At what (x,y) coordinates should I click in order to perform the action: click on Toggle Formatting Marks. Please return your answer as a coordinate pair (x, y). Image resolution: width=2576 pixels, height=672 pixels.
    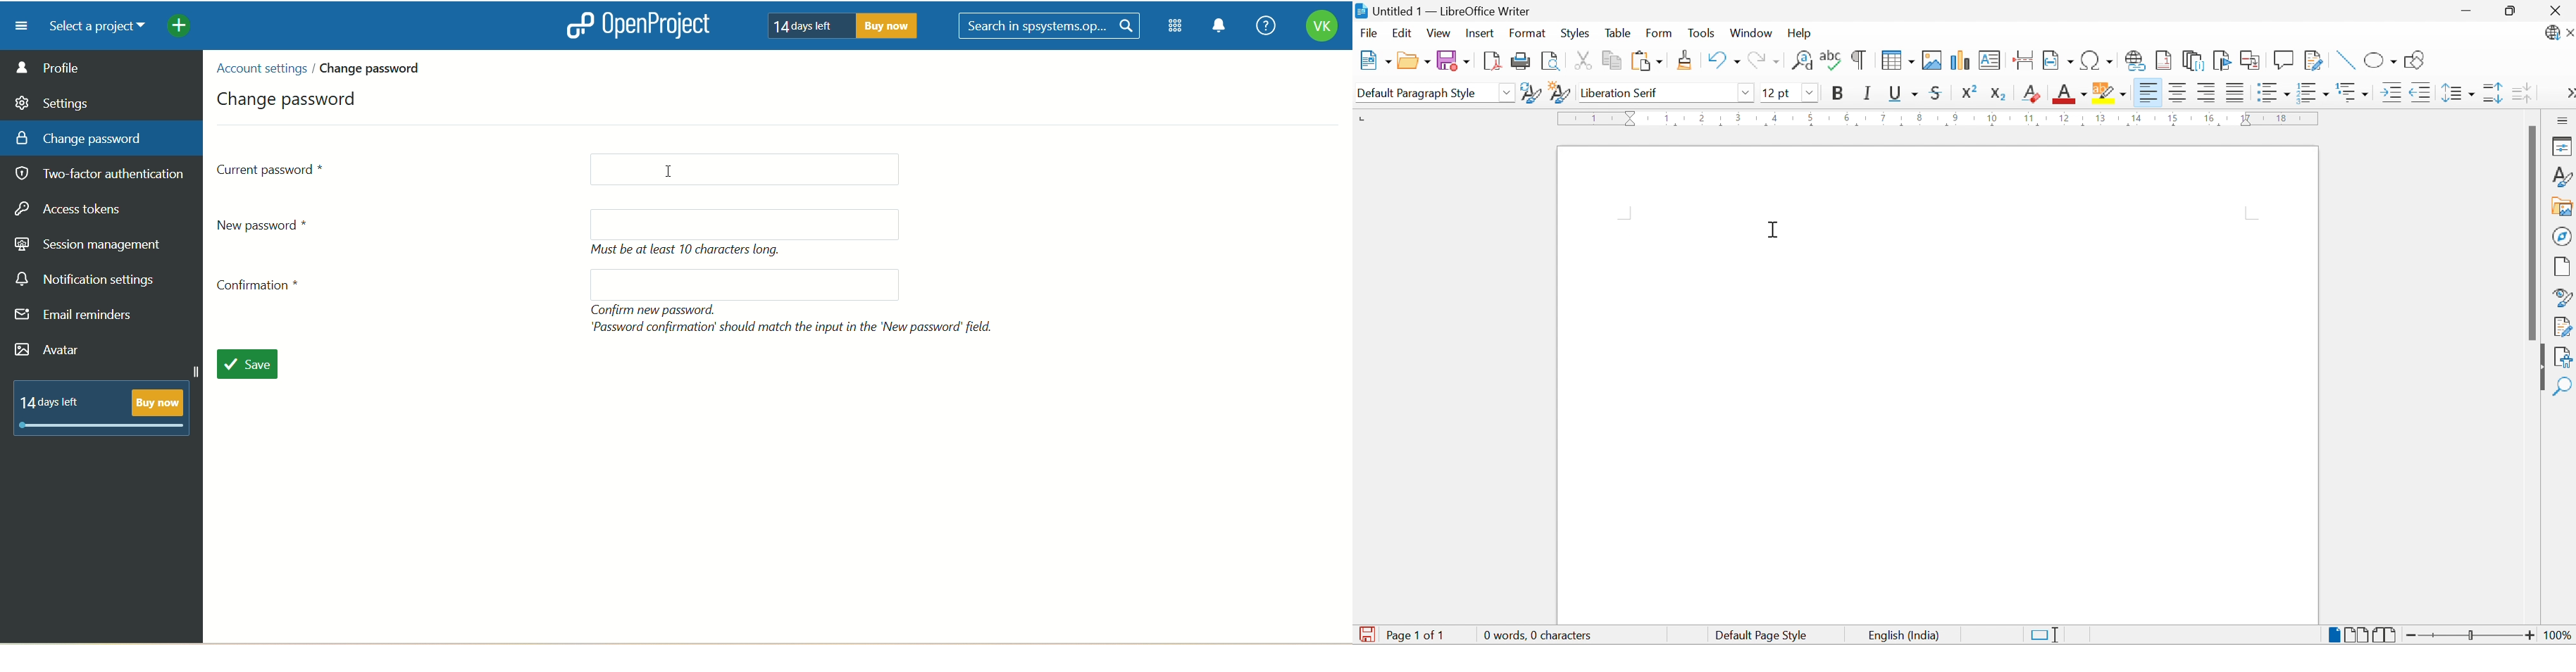
    Looking at the image, I should click on (1858, 61).